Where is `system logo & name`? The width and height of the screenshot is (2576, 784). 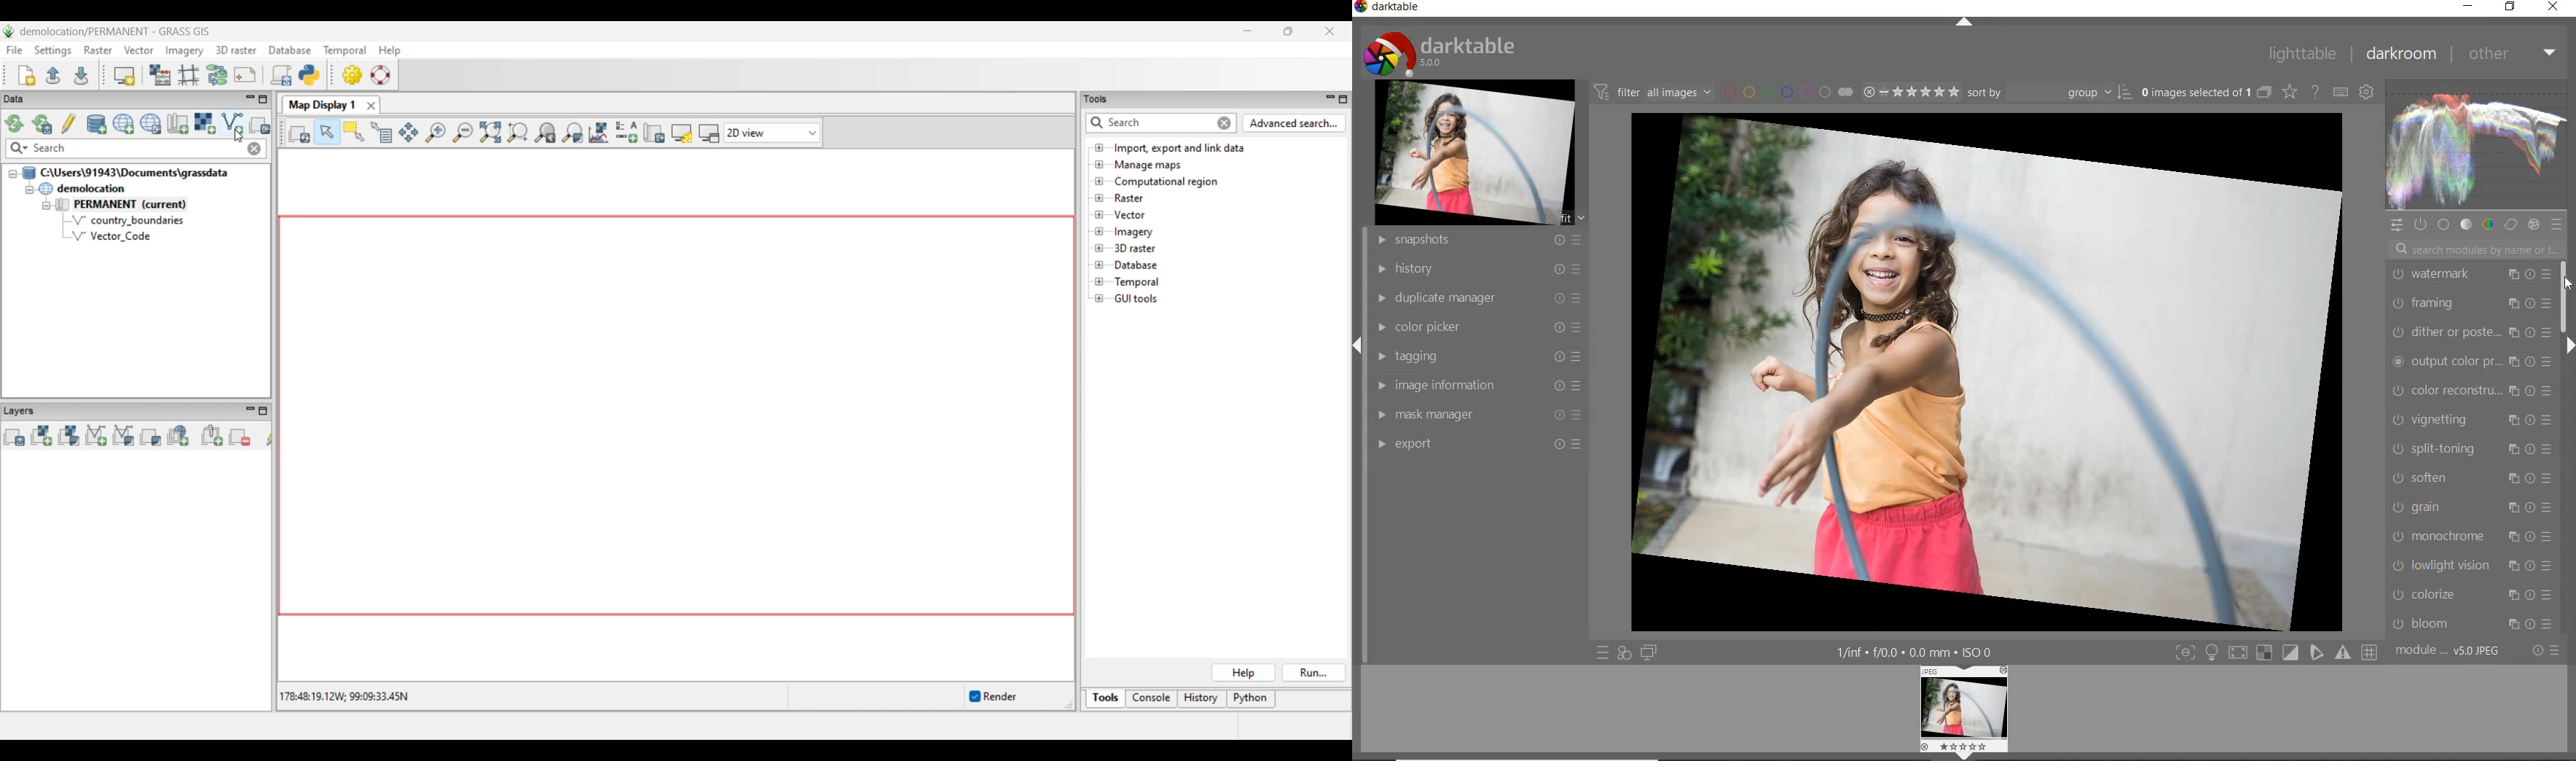
system logo & name is located at coordinates (1442, 53).